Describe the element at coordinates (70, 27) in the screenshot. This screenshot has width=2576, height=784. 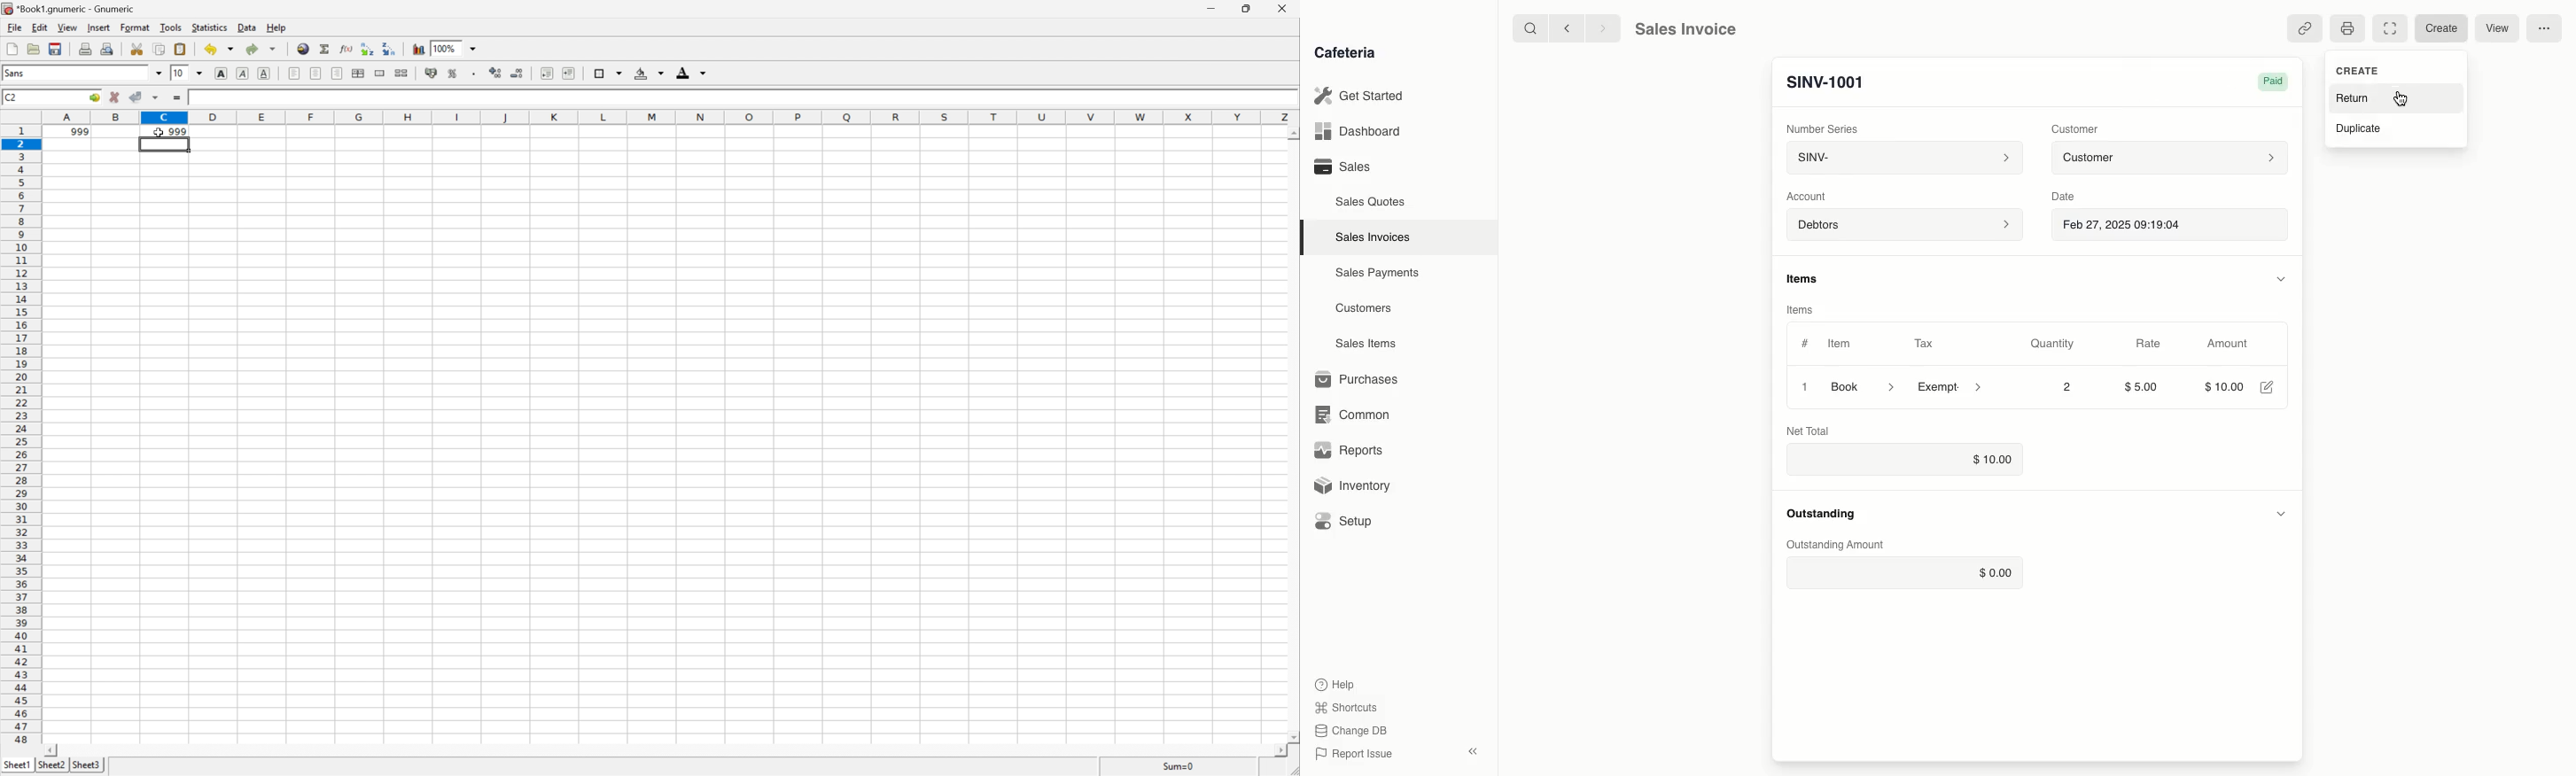
I see `view` at that location.